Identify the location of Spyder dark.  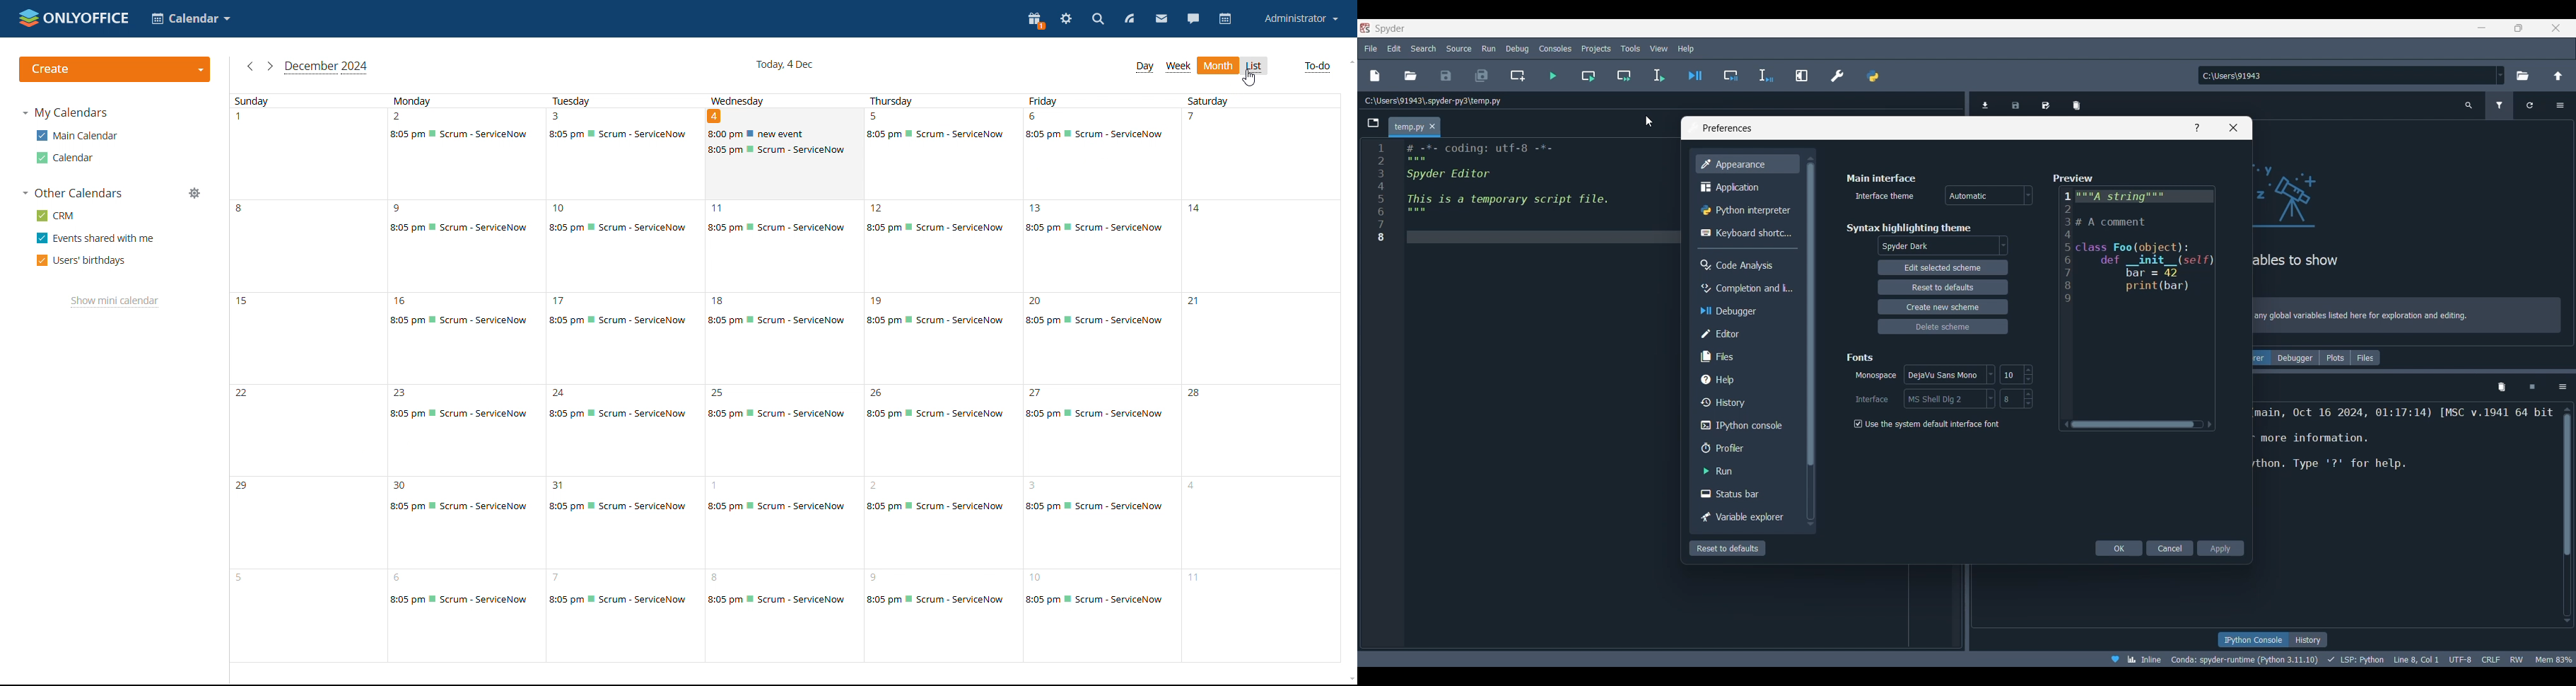
(1943, 246).